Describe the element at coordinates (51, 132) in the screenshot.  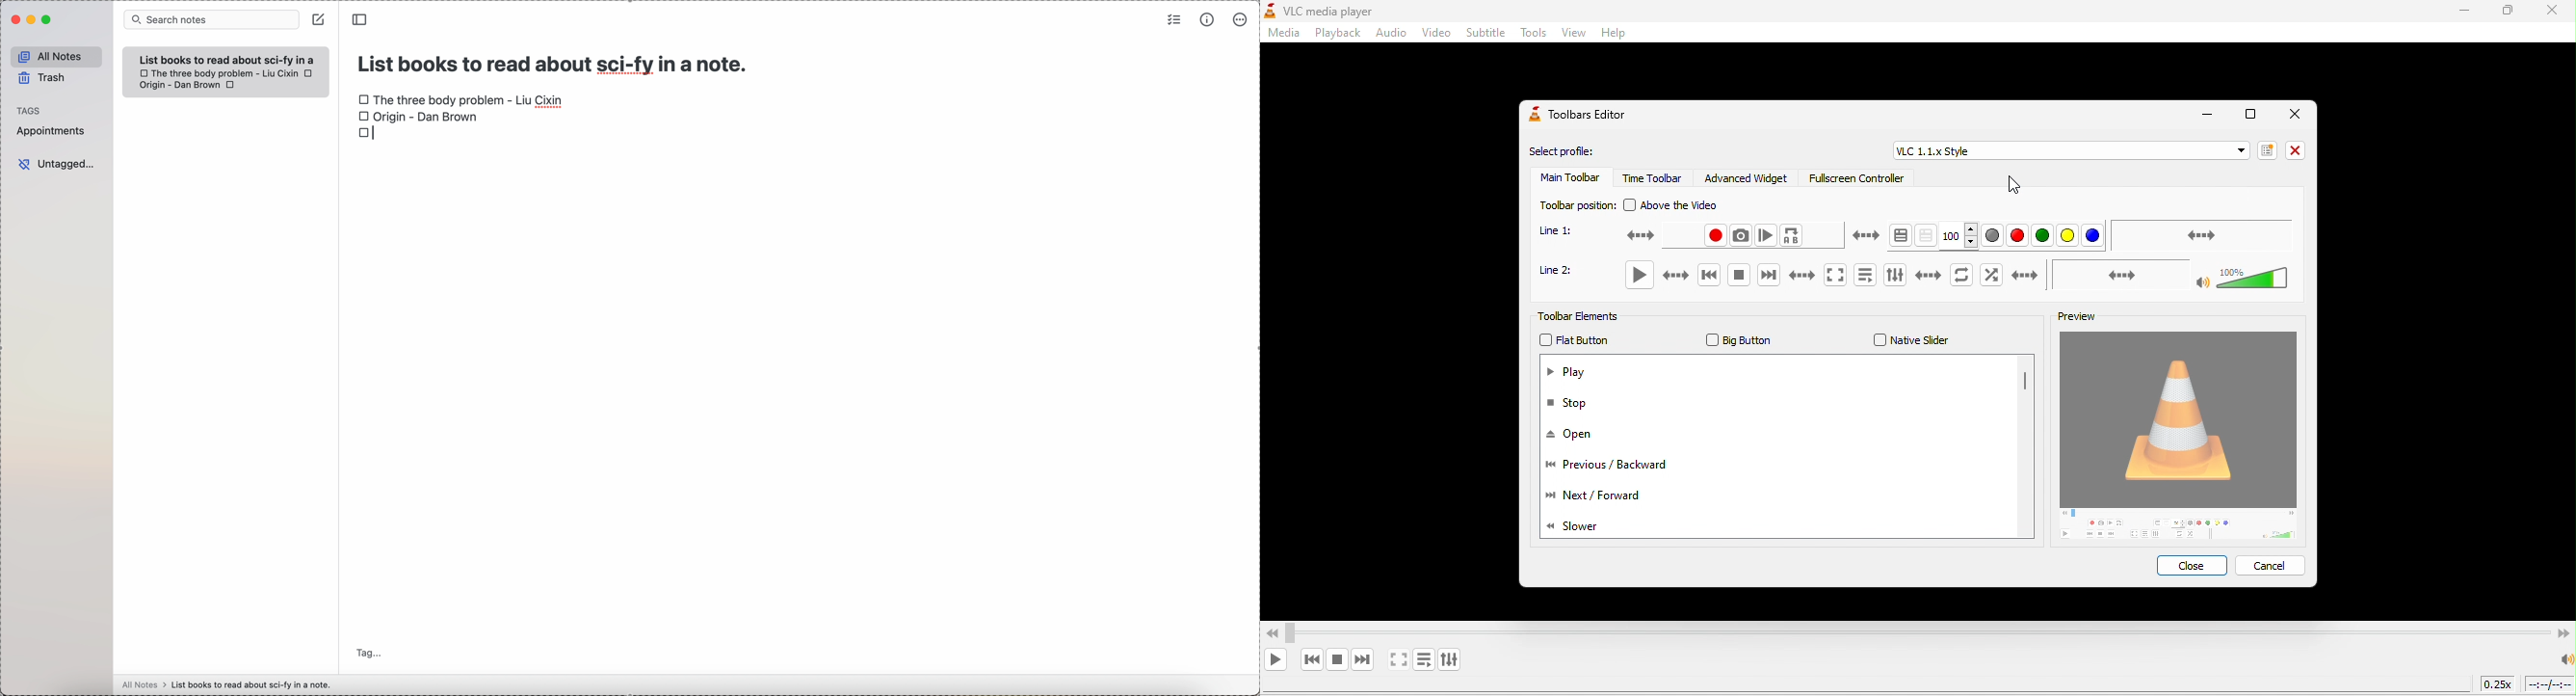
I see `appointments tag` at that location.